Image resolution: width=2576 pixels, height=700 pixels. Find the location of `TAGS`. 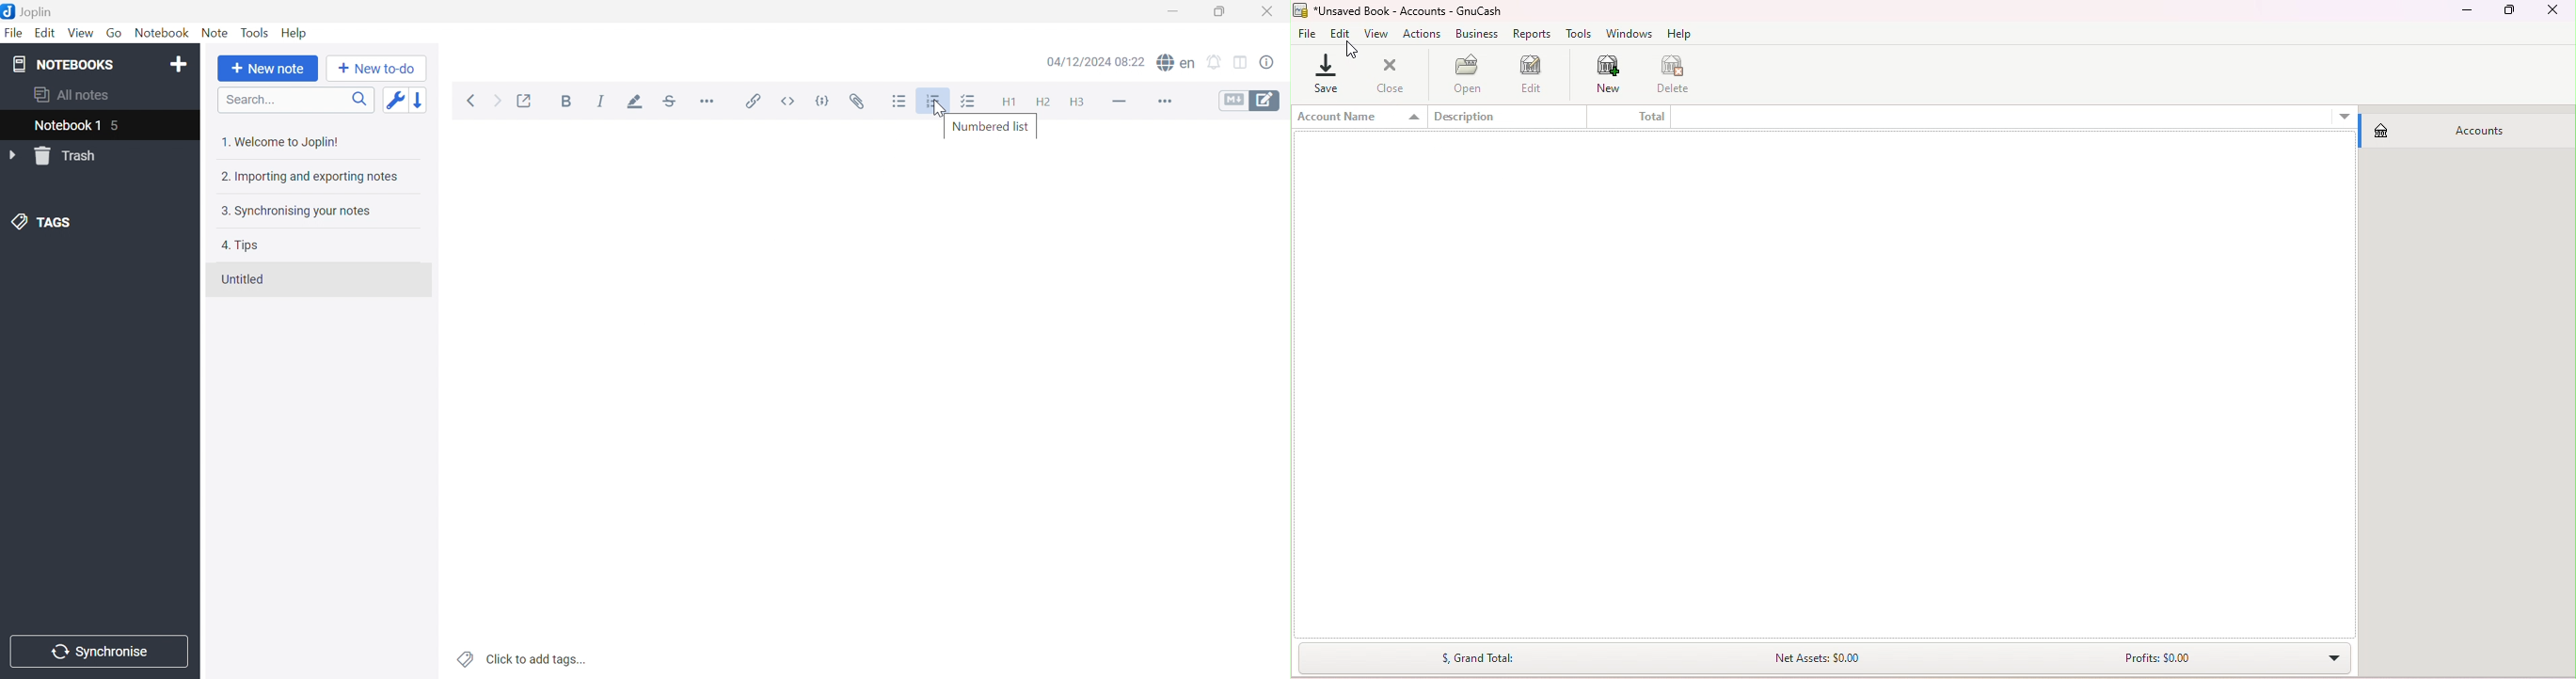

TAGS is located at coordinates (43, 223).